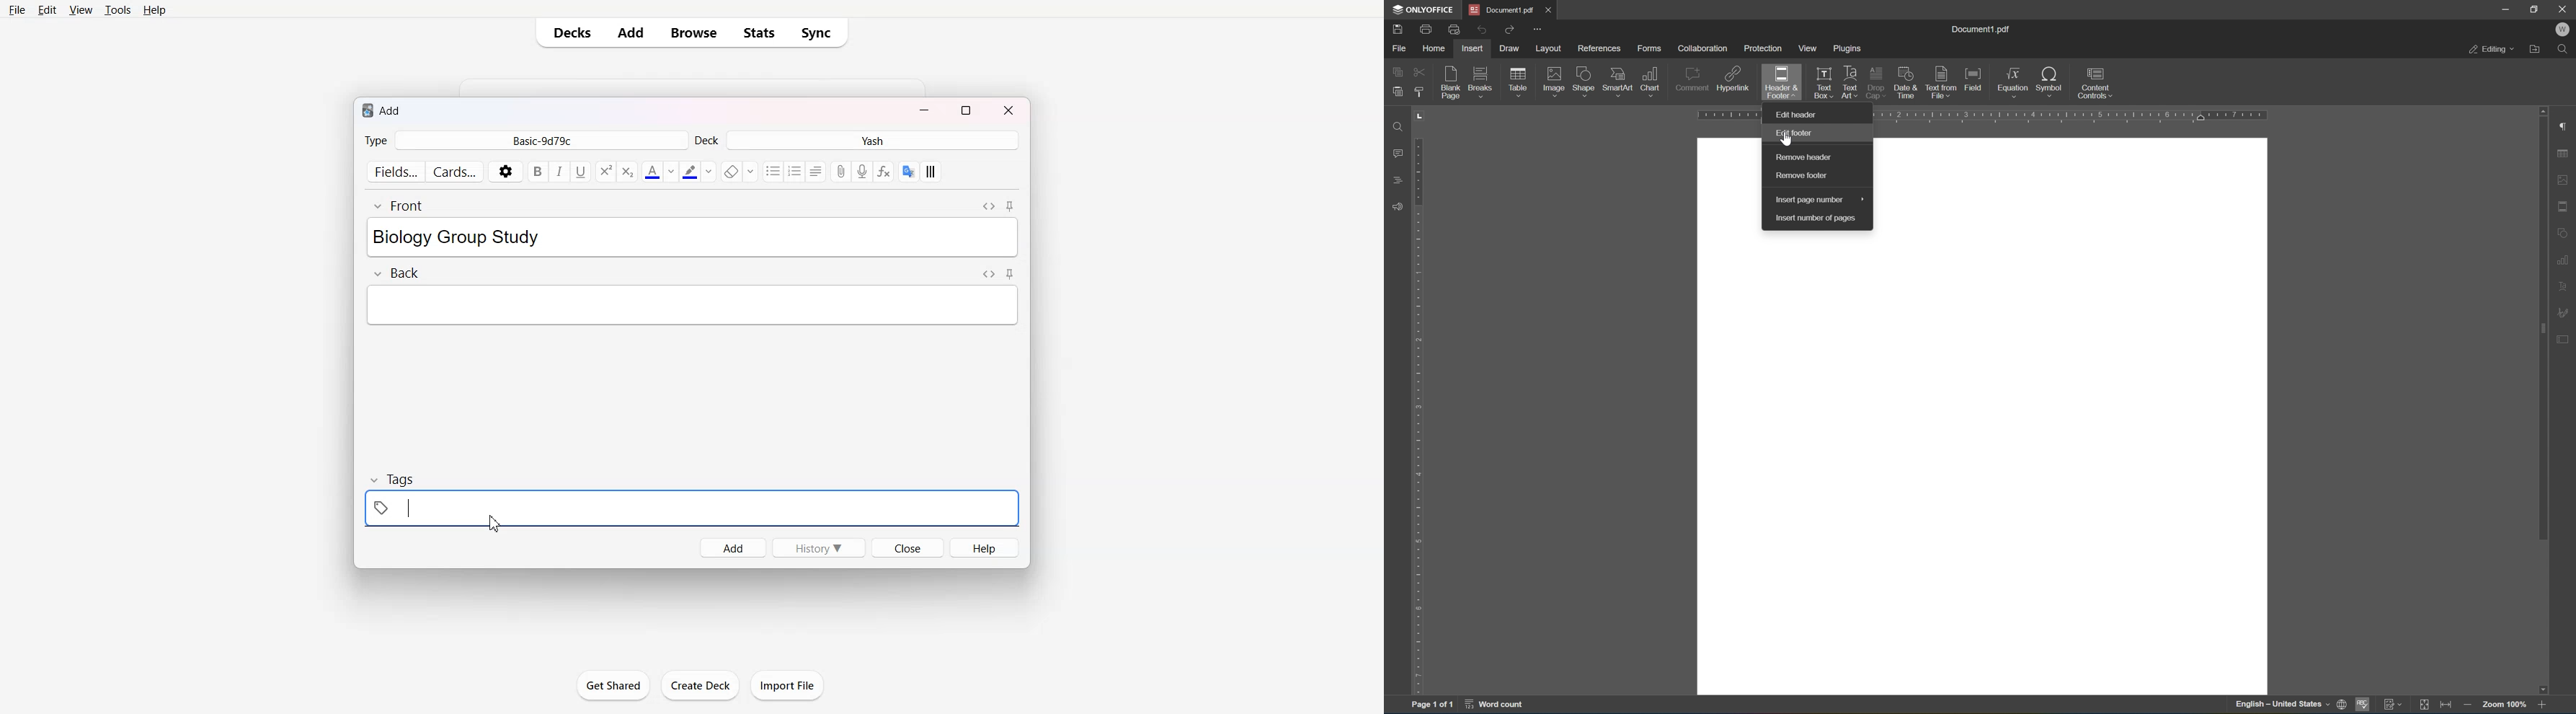  I want to click on File, so click(17, 11).